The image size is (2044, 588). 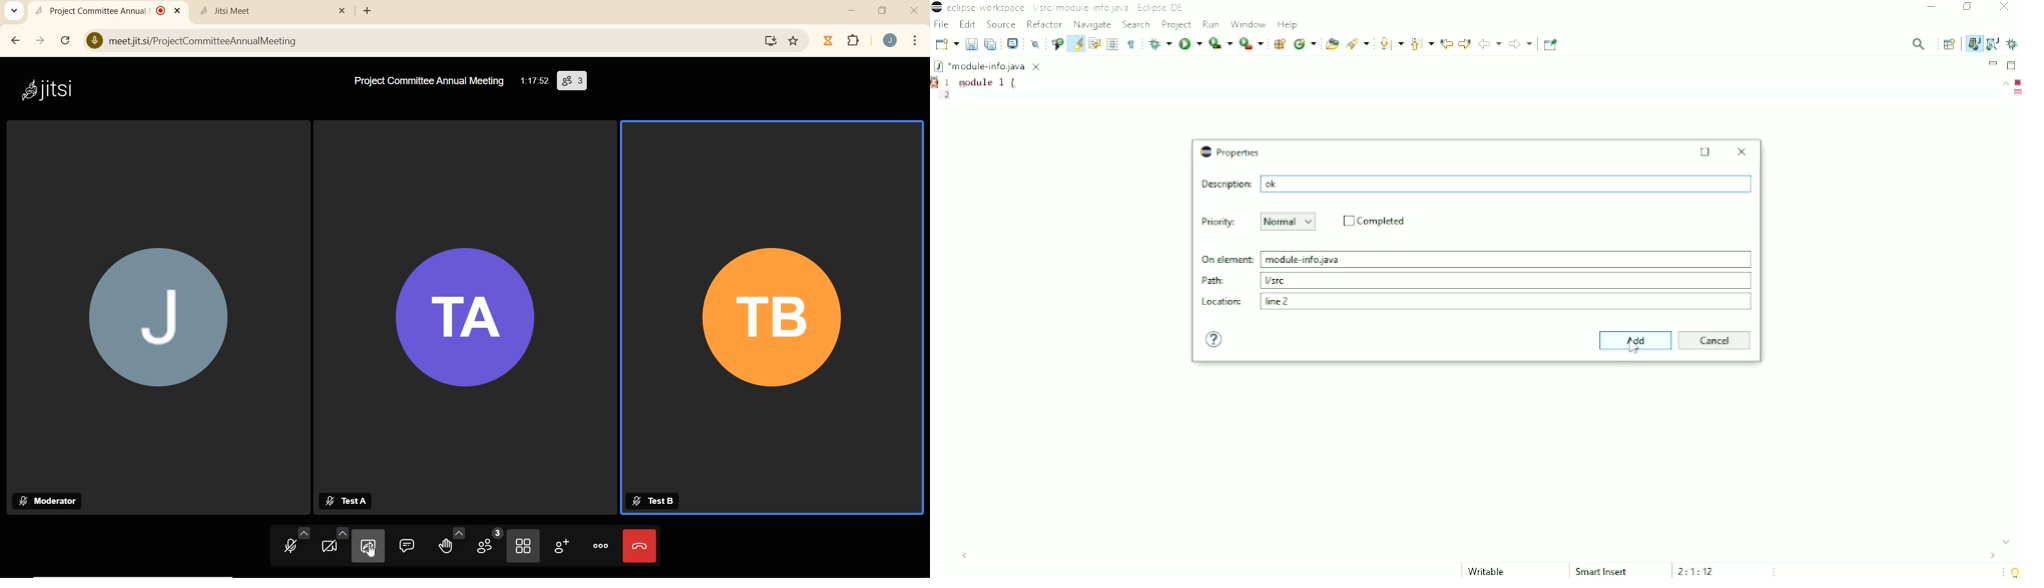 I want to click on Maximize, so click(x=1705, y=152).